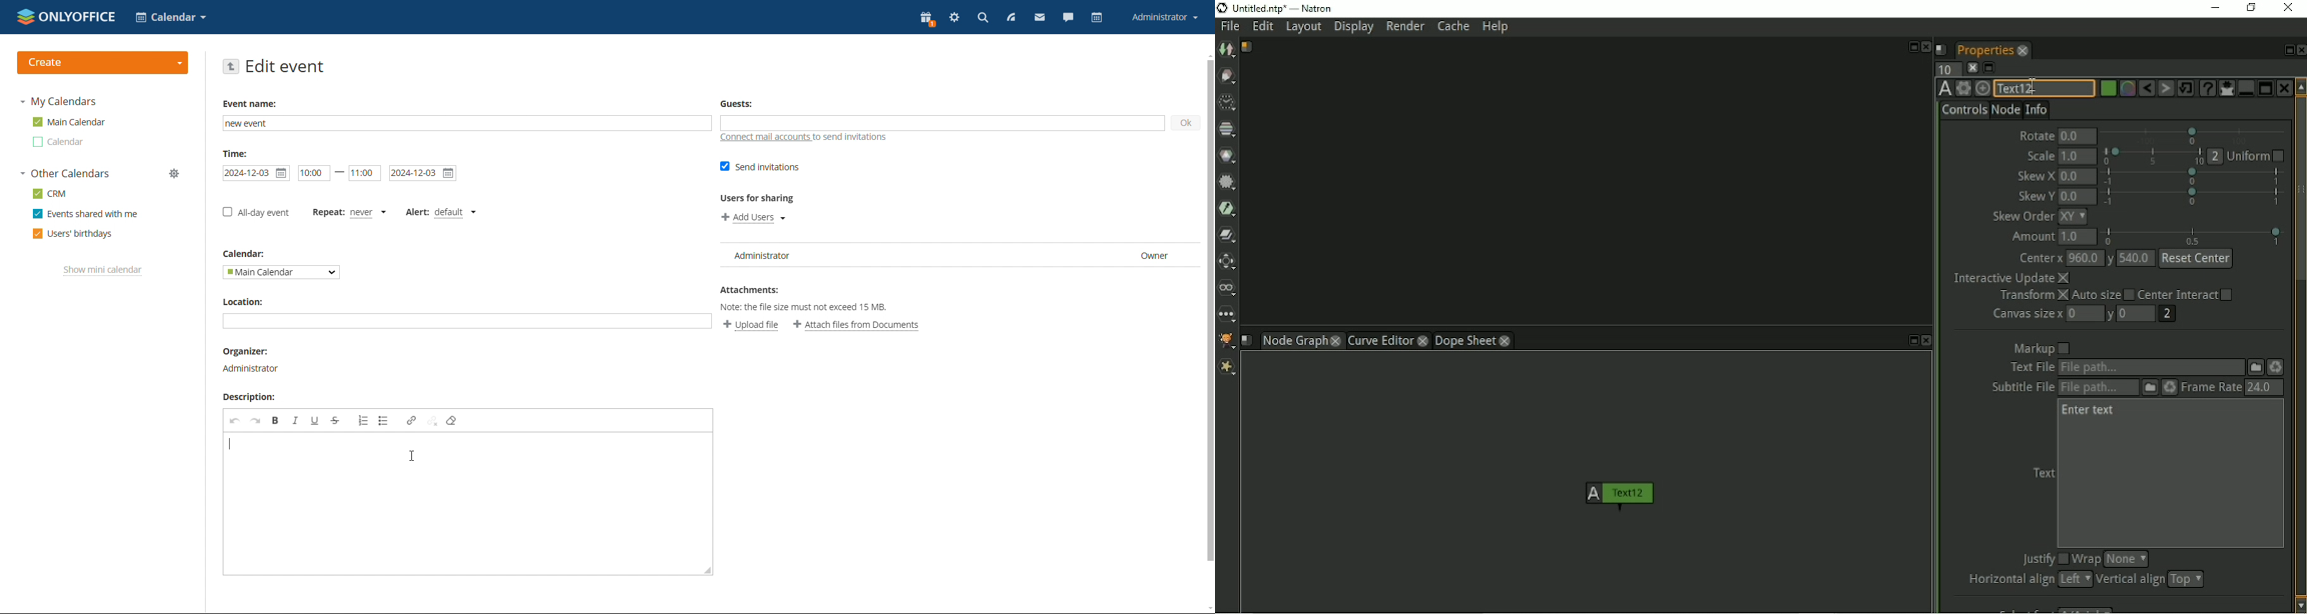 The height and width of the screenshot is (616, 2324). Describe the element at coordinates (365, 173) in the screenshot. I see `end time` at that location.